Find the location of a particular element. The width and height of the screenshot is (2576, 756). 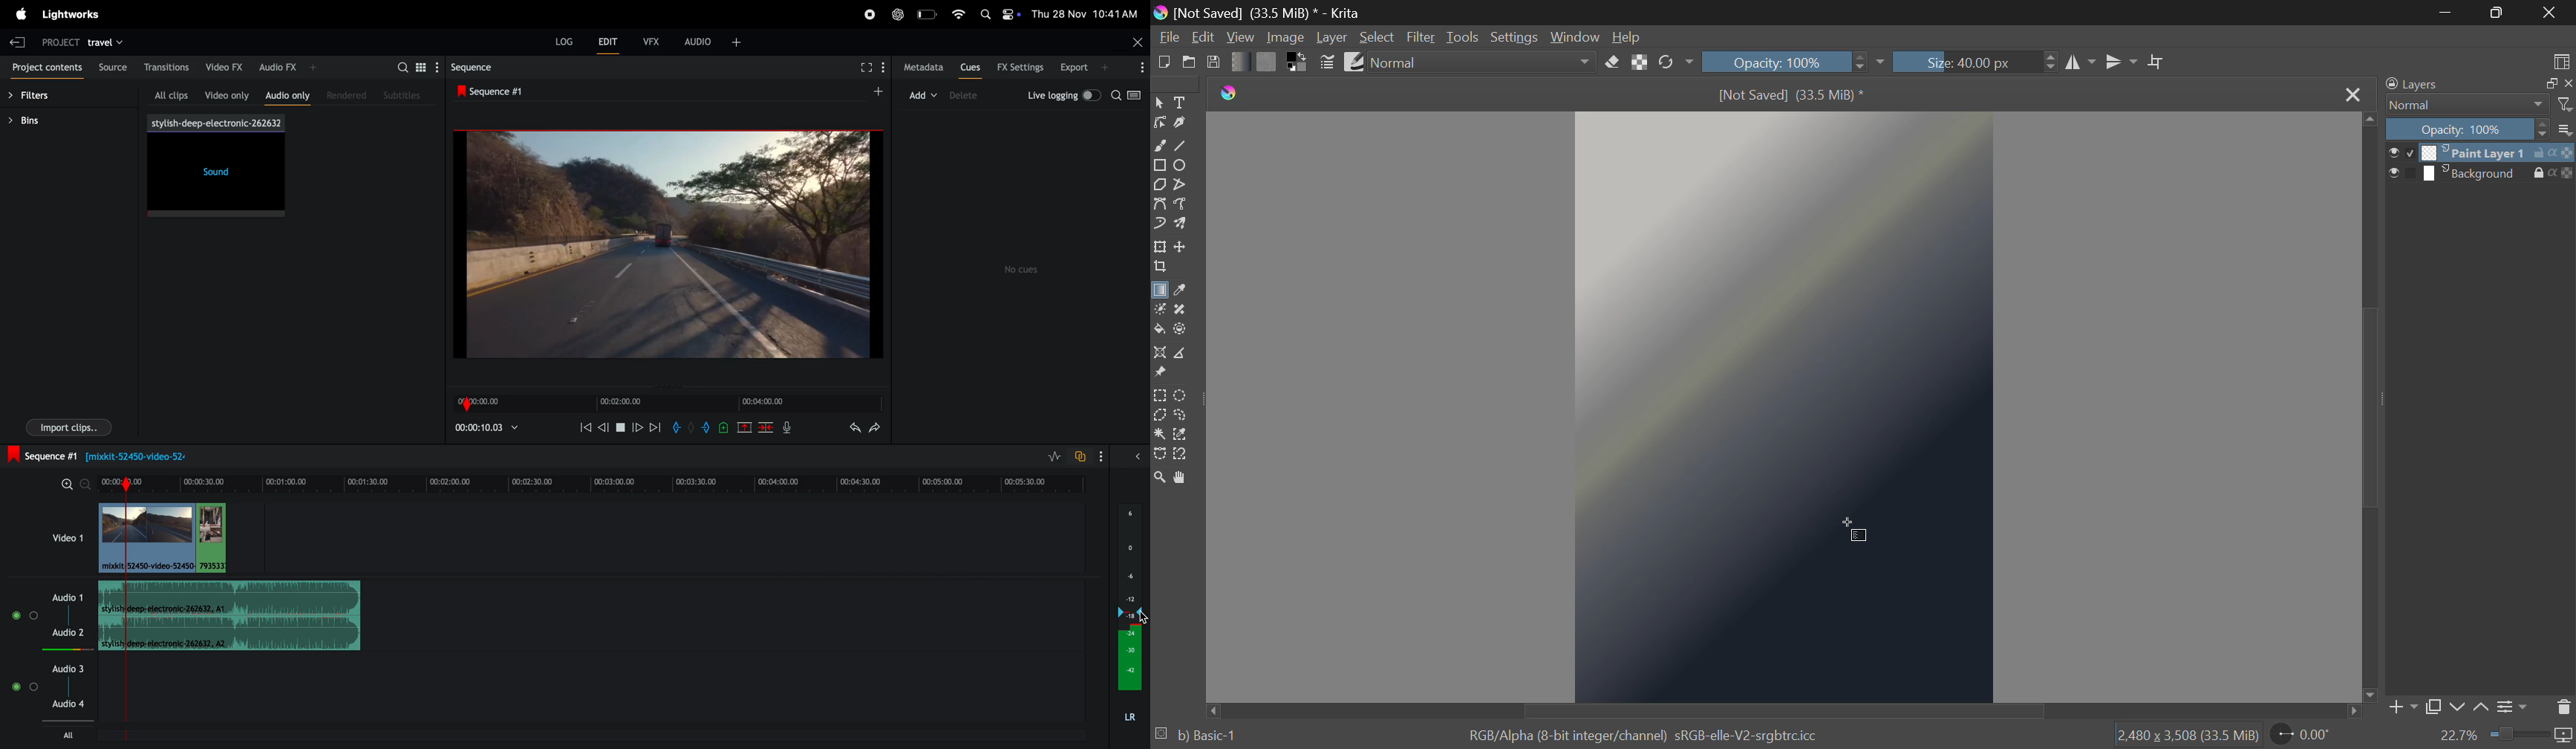

filter is located at coordinates (2566, 105).